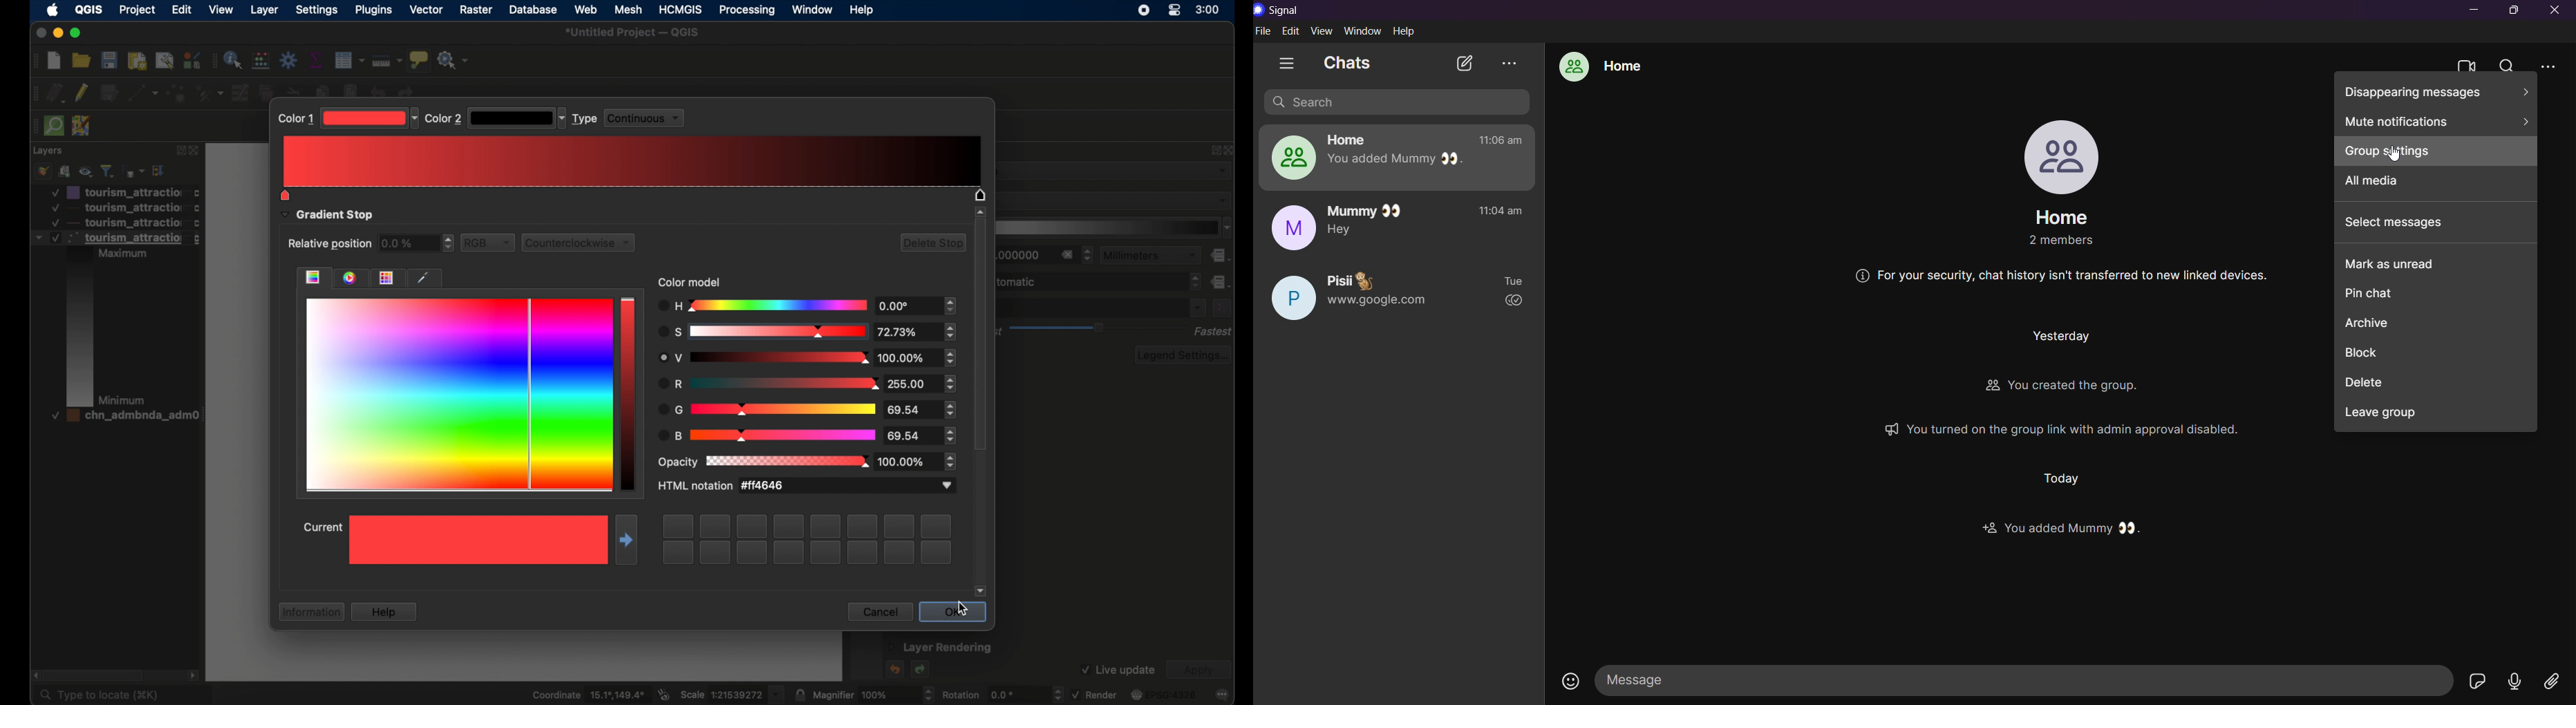 The image size is (2576, 728). I want to click on measure line, so click(388, 61).